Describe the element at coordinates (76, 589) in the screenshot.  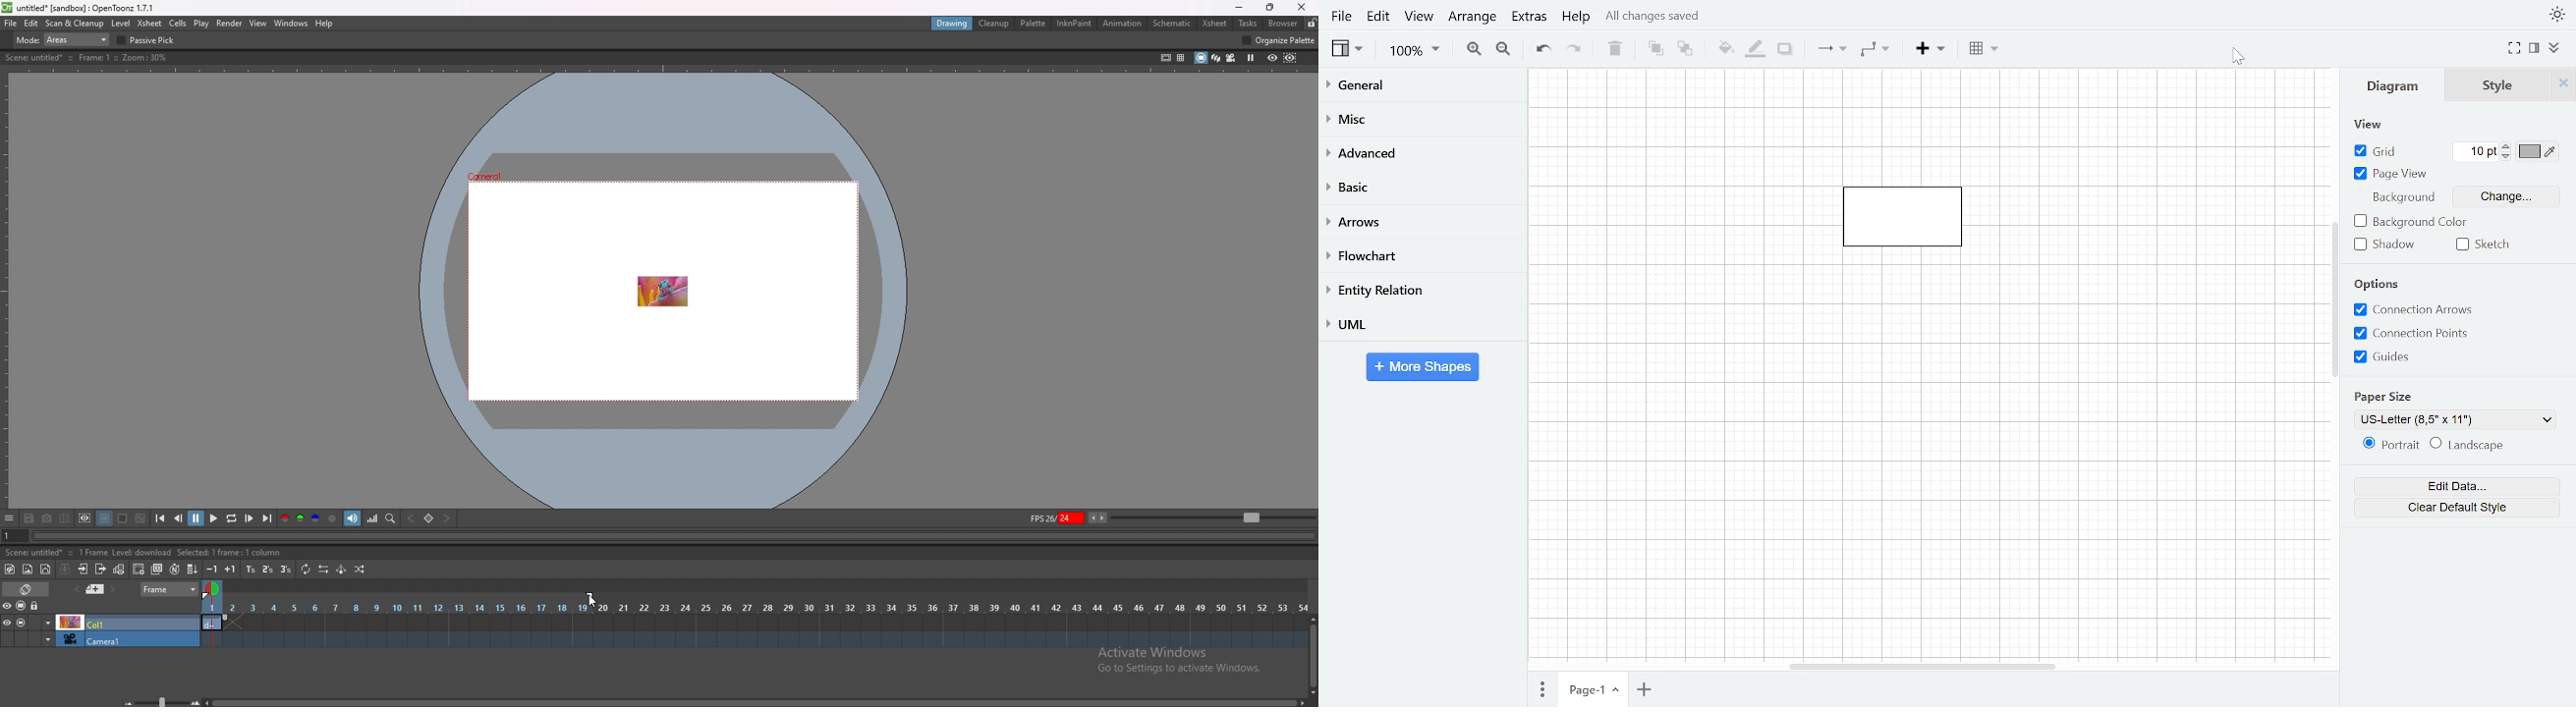
I see `add memo` at that location.